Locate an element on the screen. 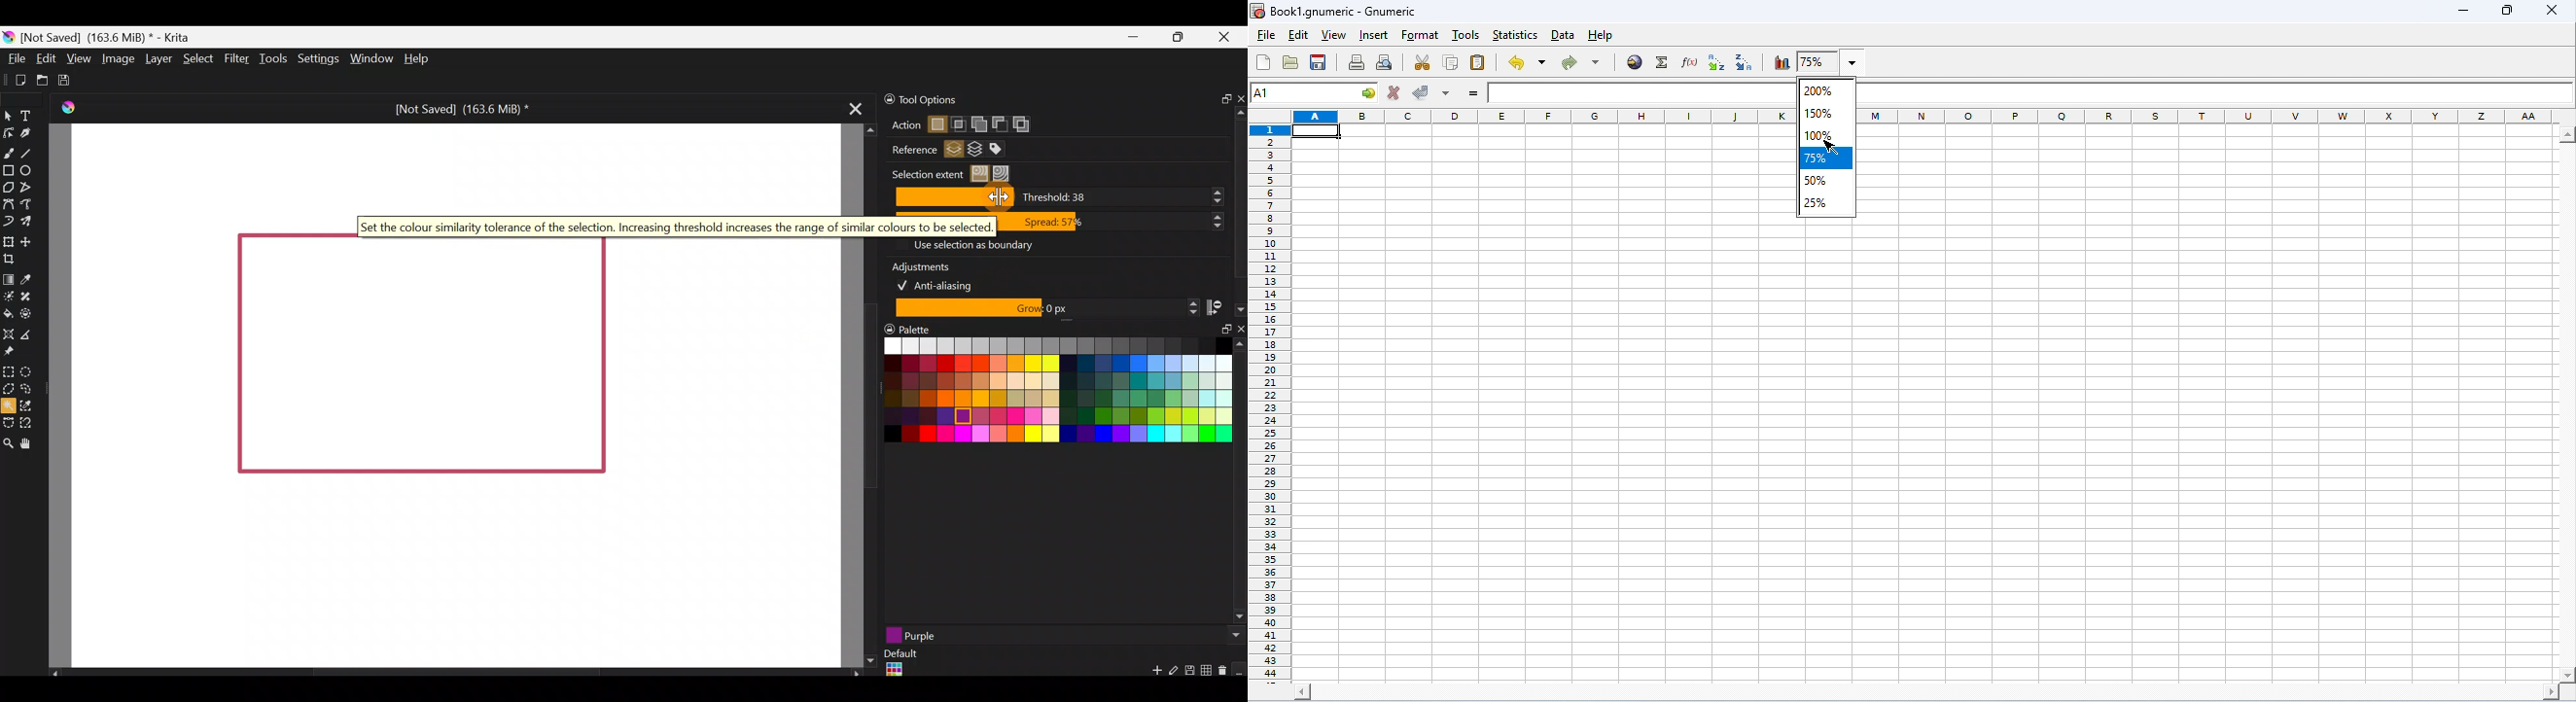 This screenshot has height=728, width=2576. File is located at coordinates (17, 58).